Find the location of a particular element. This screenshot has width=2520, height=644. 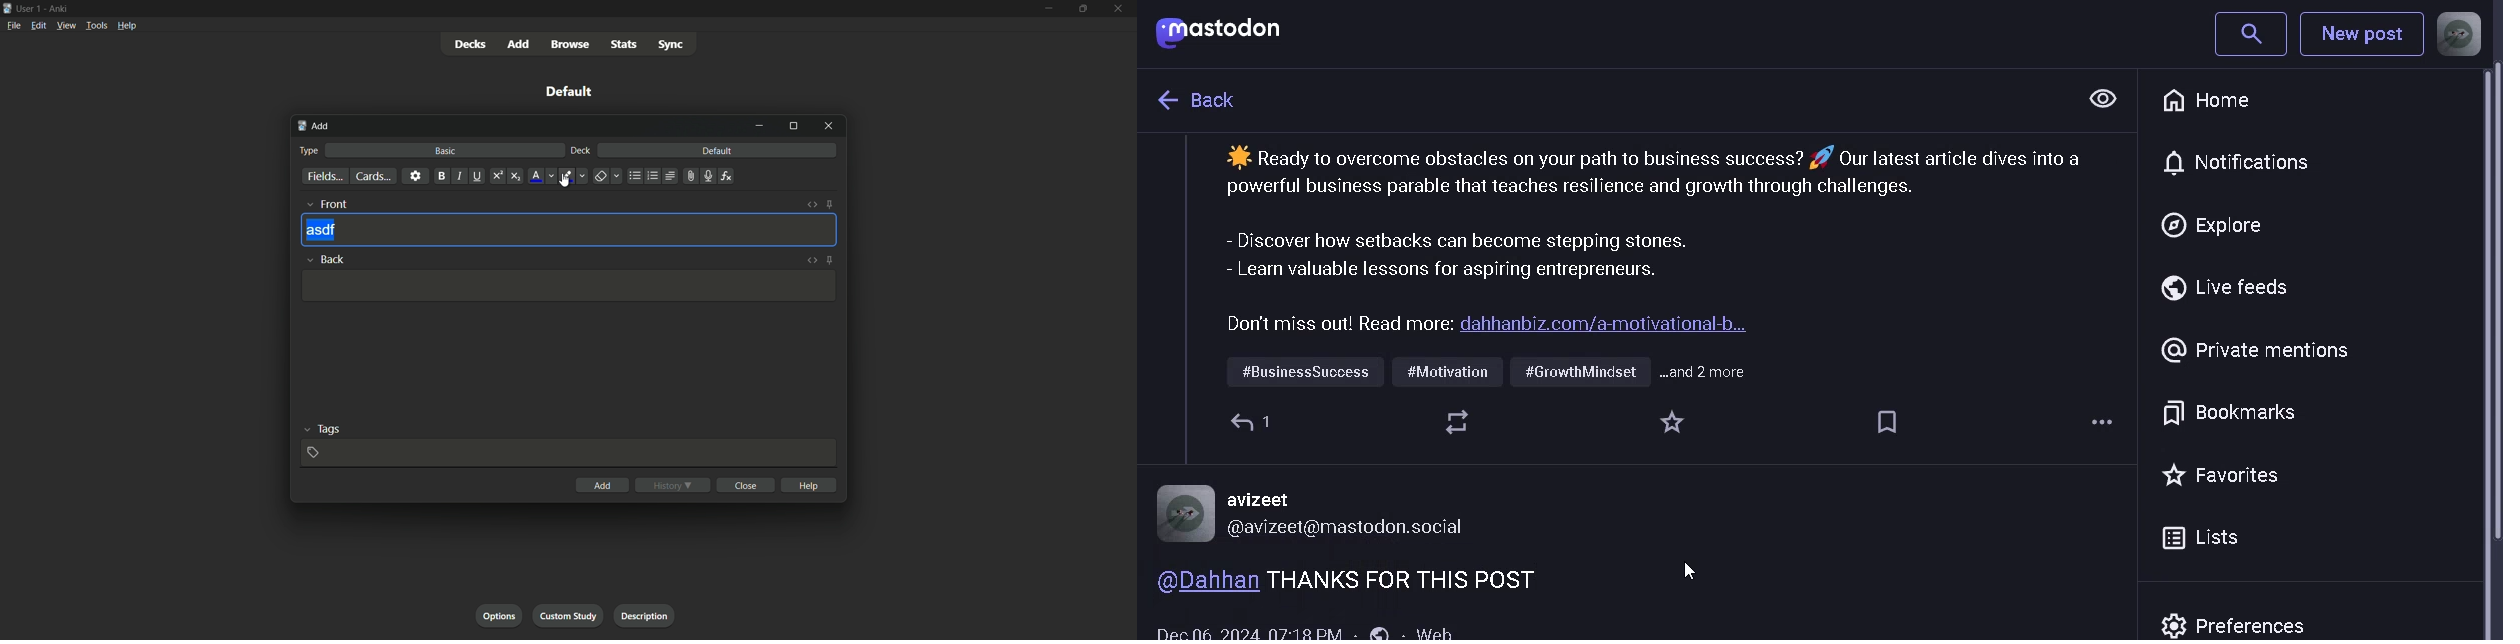

basic is located at coordinates (446, 151).